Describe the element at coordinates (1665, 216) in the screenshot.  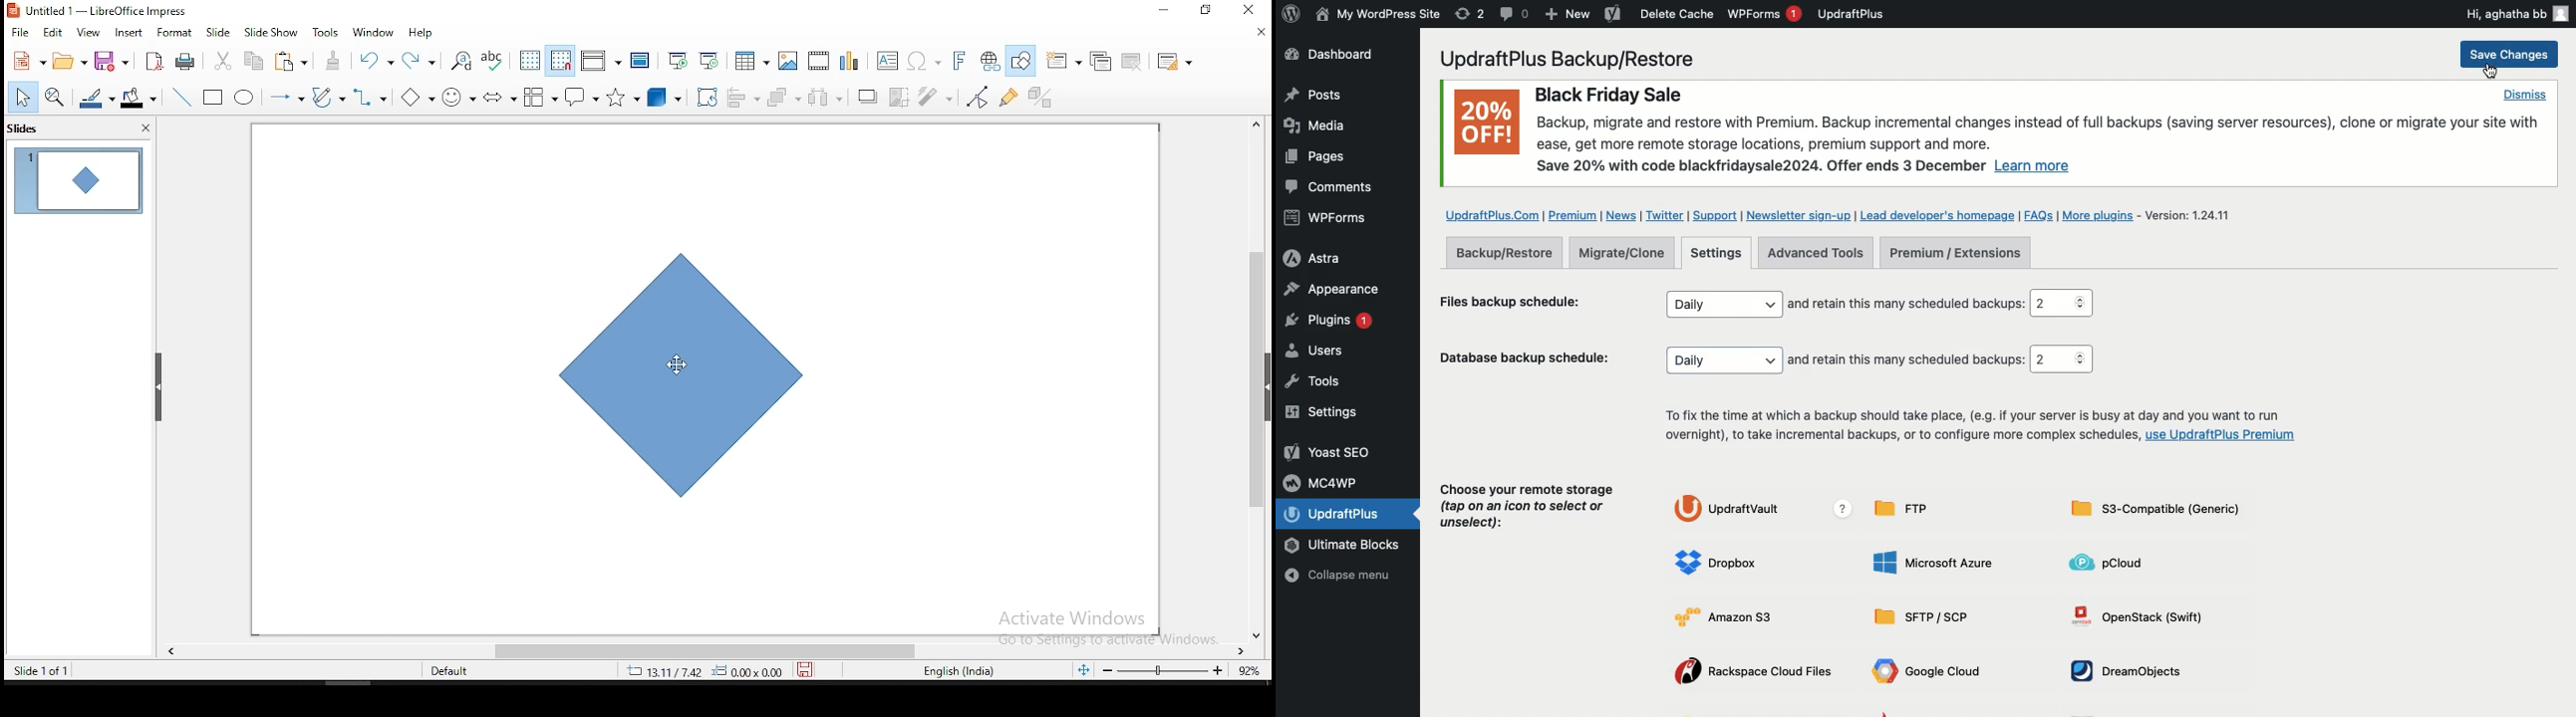
I see `Twitter` at that location.